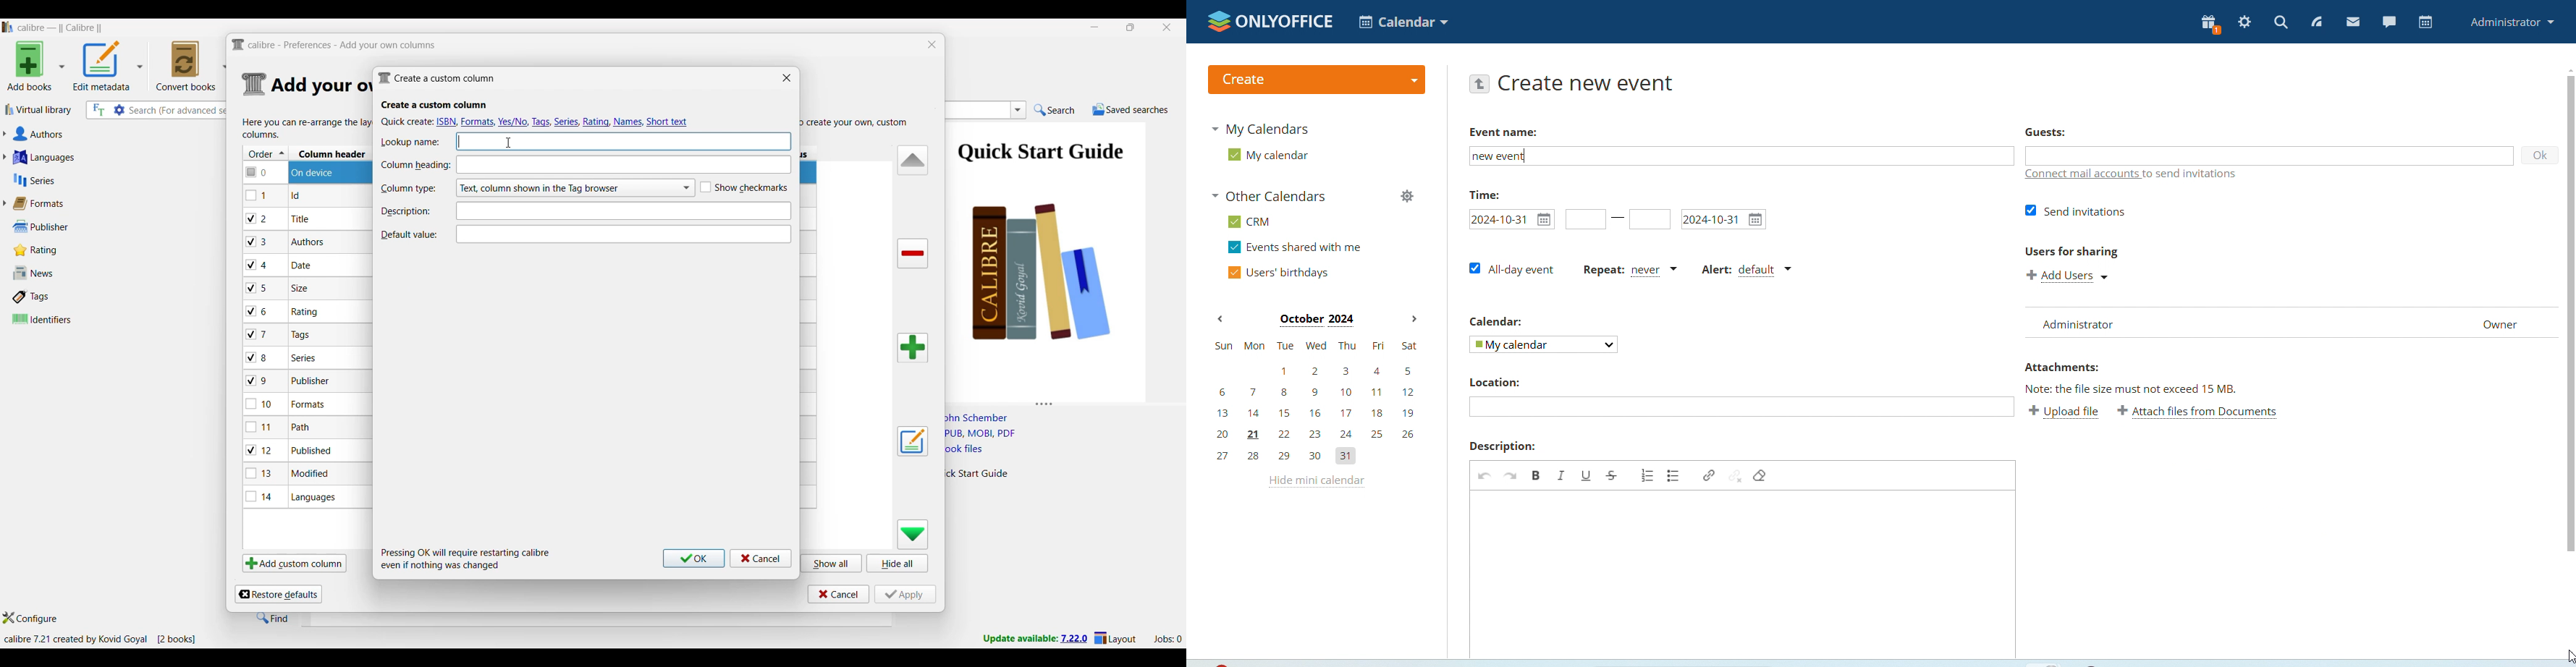 The height and width of the screenshot is (672, 2576). Describe the element at coordinates (57, 296) in the screenshot. I see `Tags` at that location.